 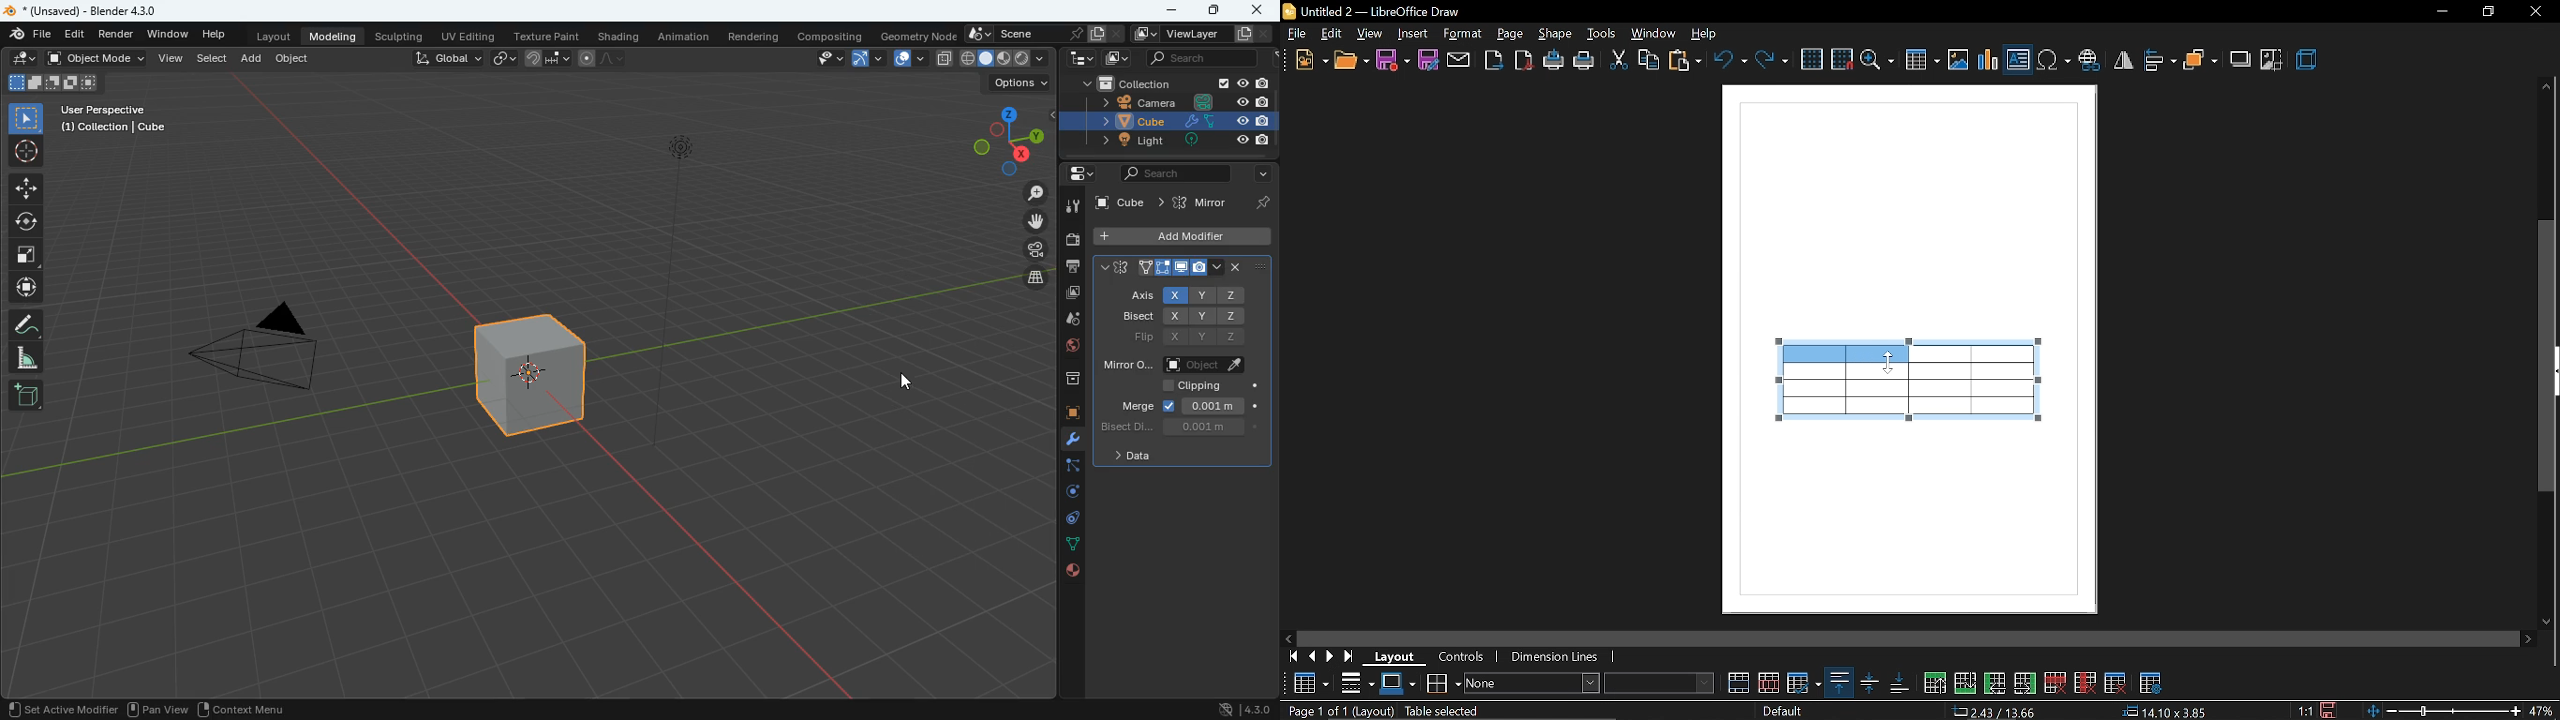 What do you see at coordinates (2150, 680) in the screenshot?
I see `table properties` at bounding box center [2150, 680].